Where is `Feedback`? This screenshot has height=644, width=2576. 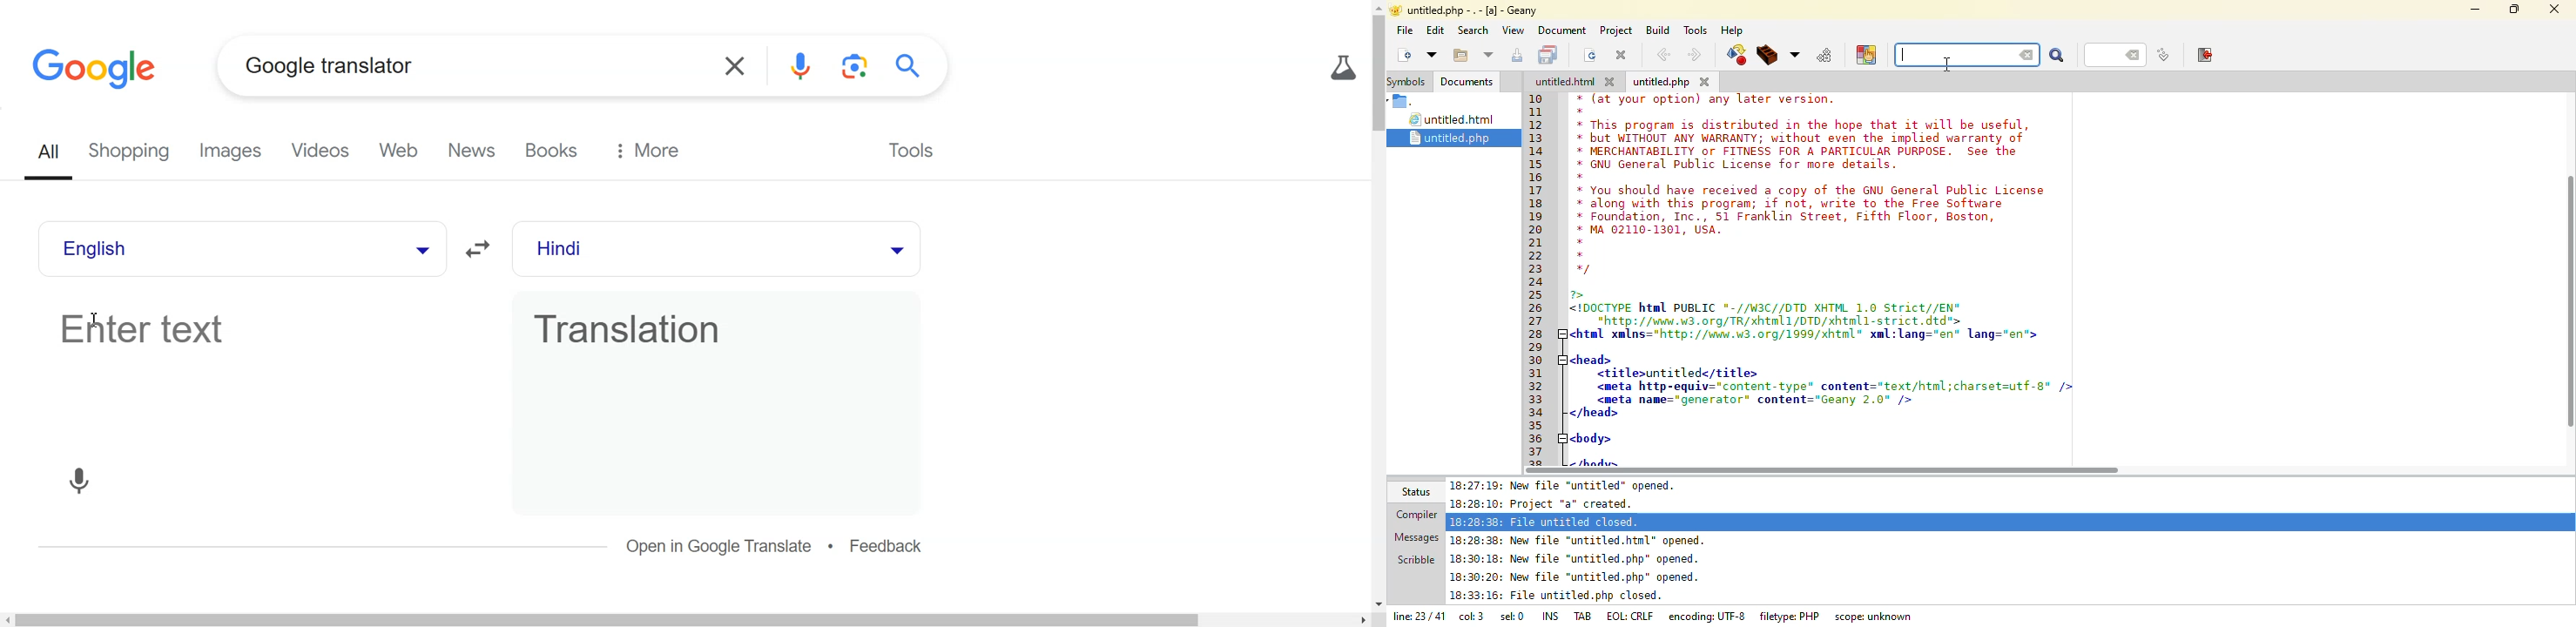
Feedback is located at coordinates (887, 548).